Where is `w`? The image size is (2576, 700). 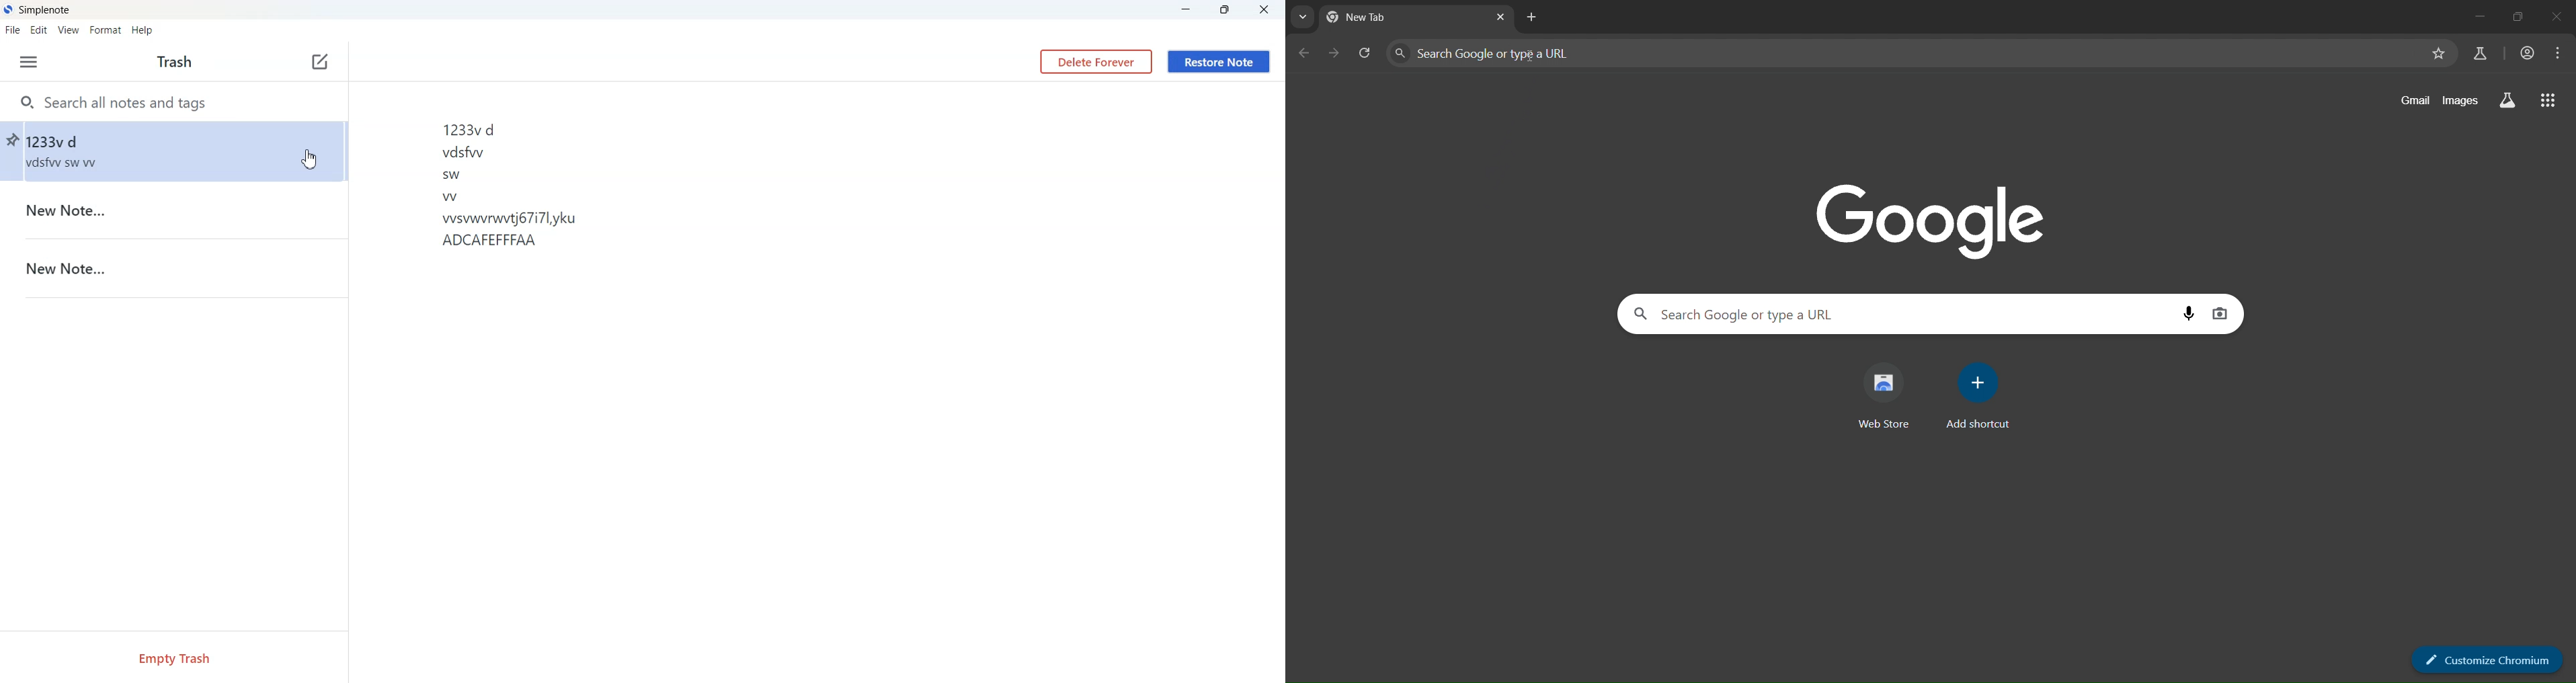
w is located at coordinates (449, 198).